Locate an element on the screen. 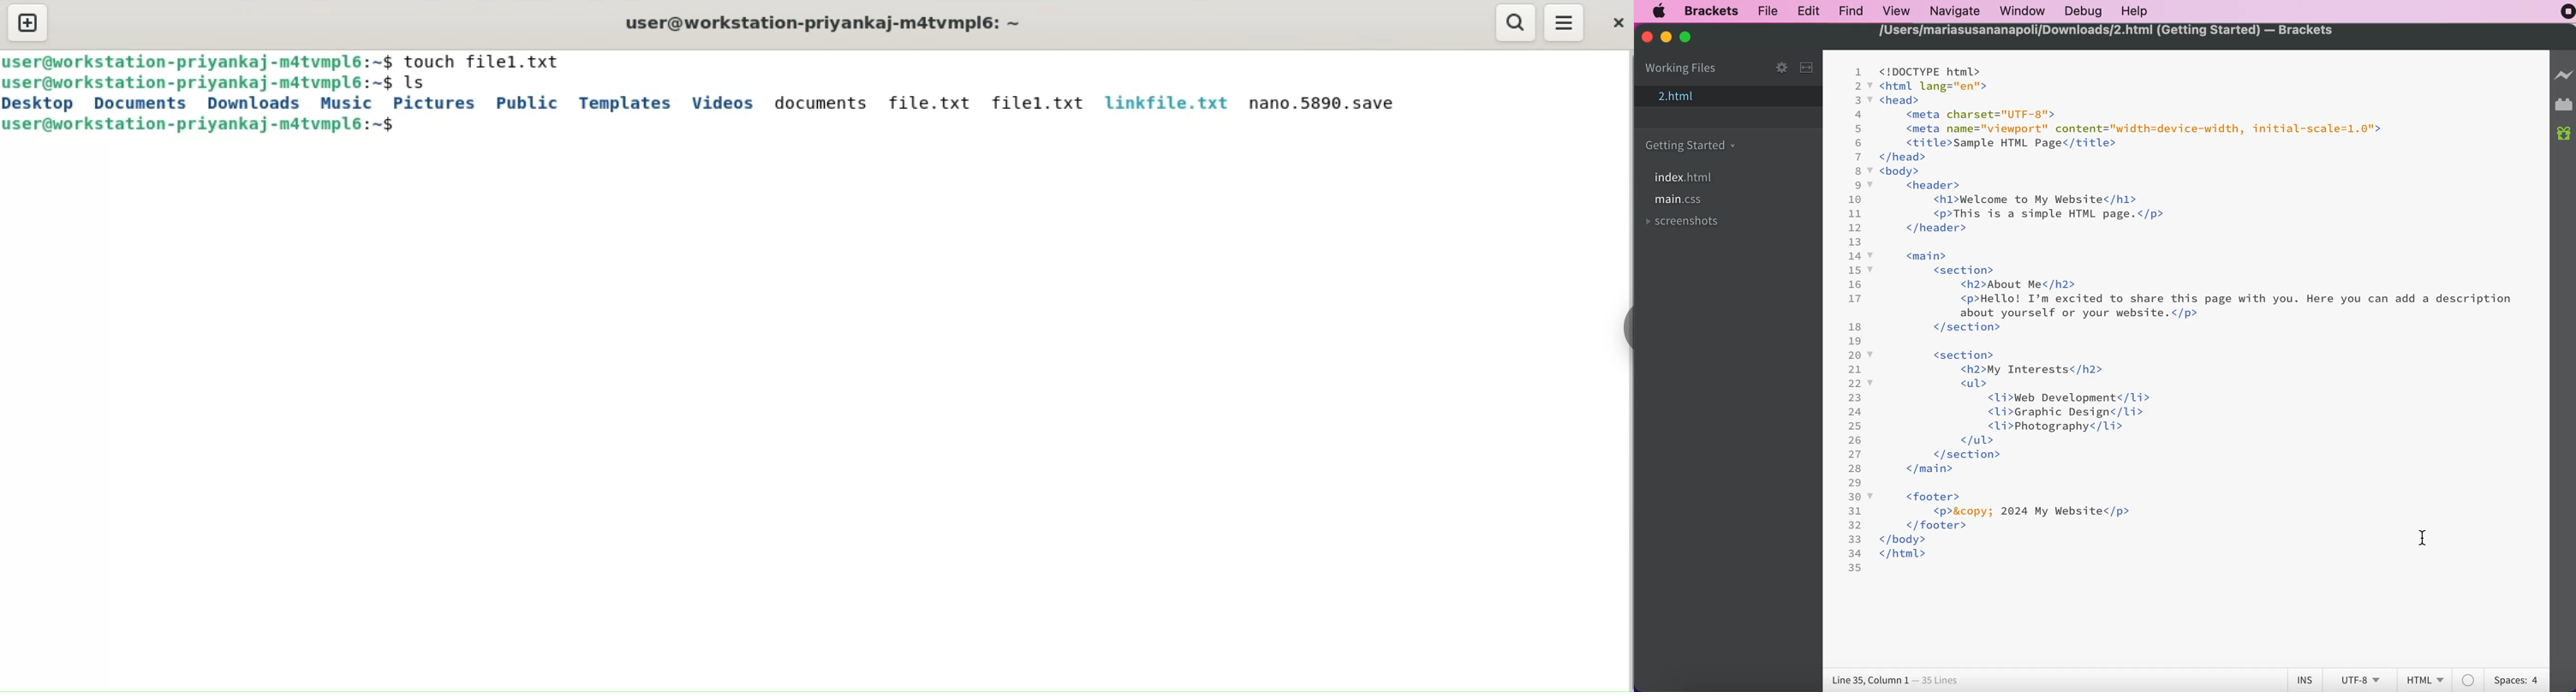 The width and height of the screenshot is (2576, 700). 27 is located at coordinates (1855, 455).